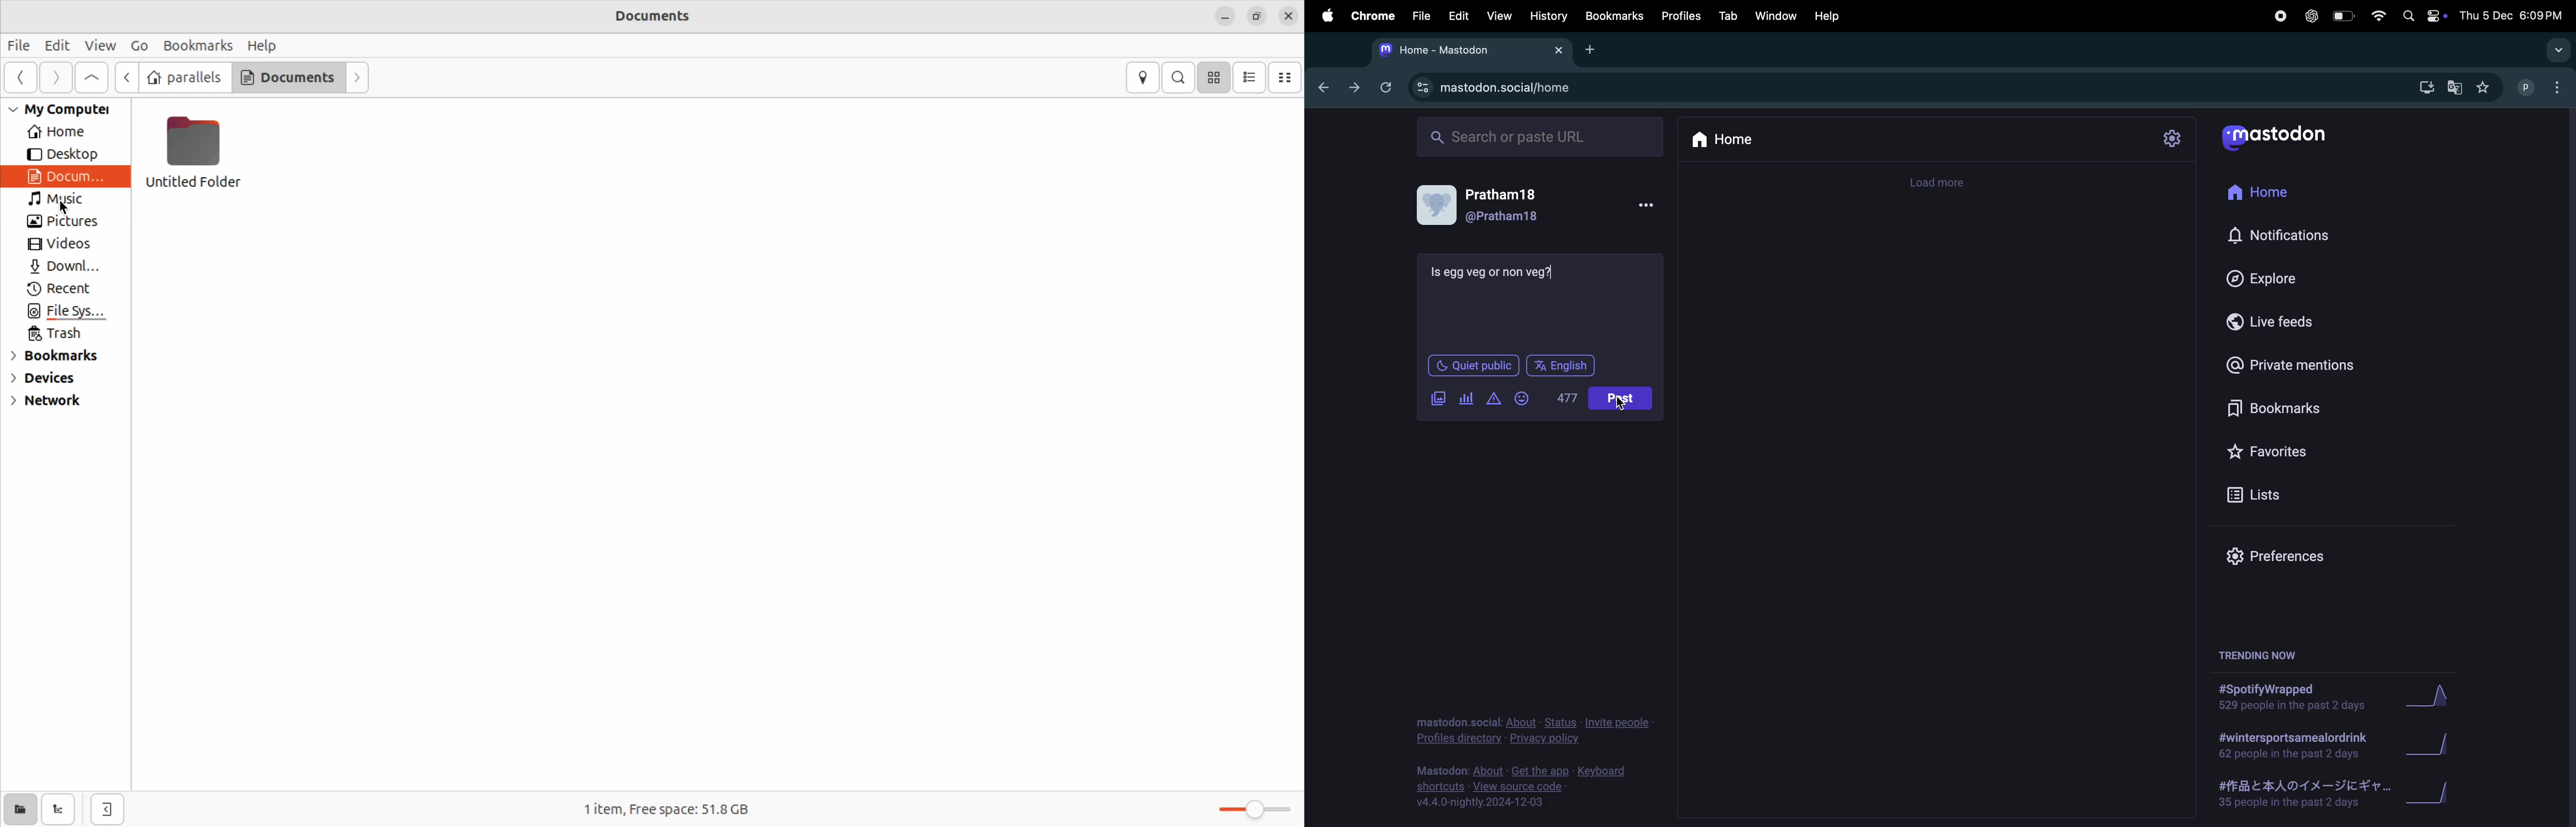  What do you see at coordinates (2283, 233) in the screenshot?
I see `Notifications` at bounding box center [2283, 233].